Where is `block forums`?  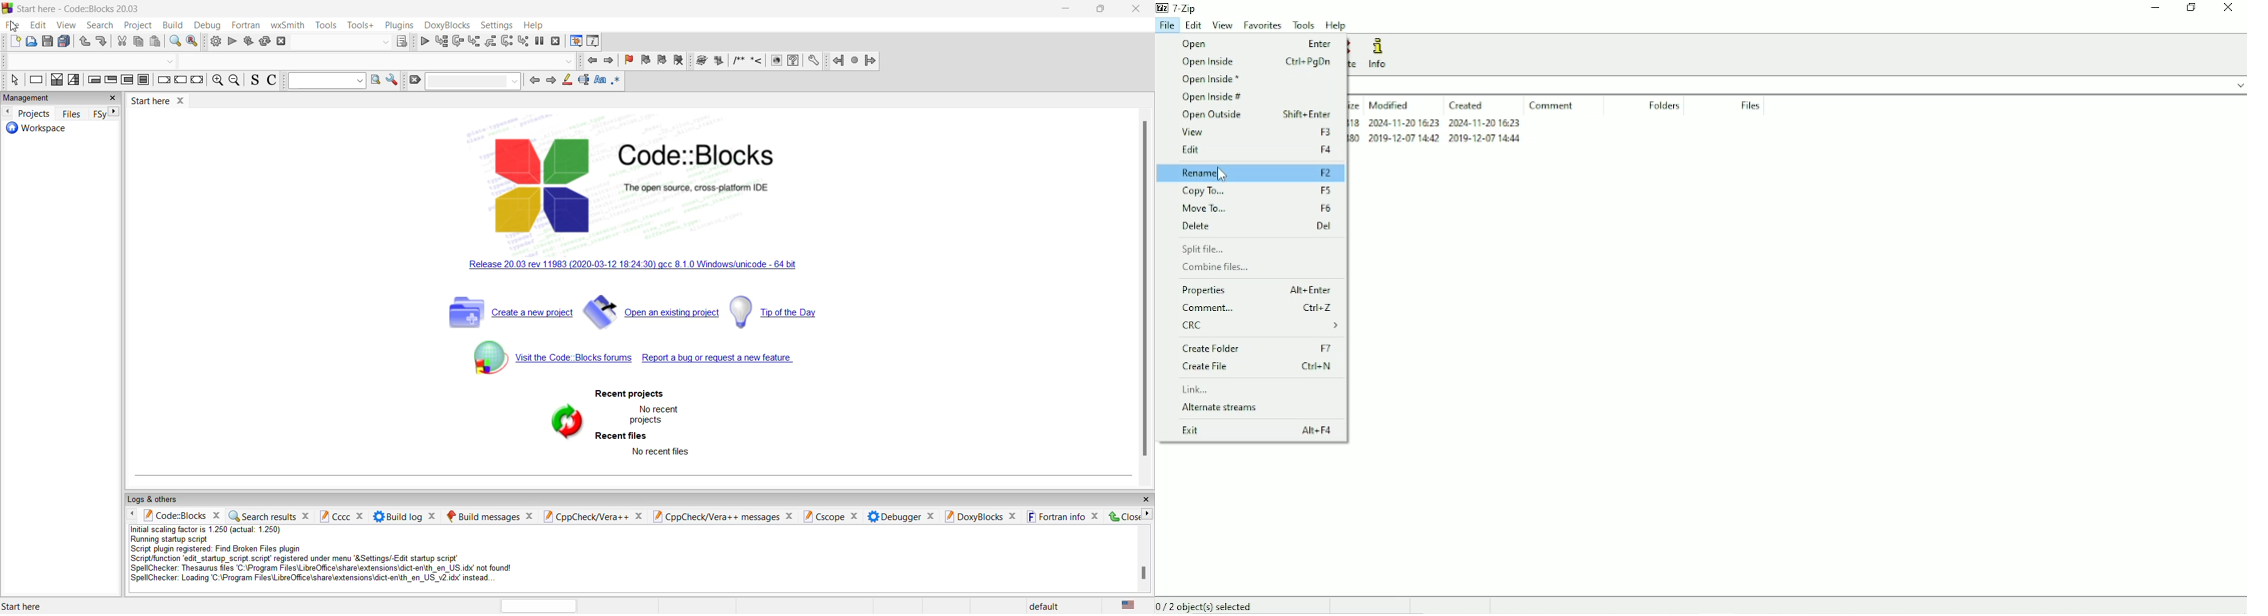 block forums is located at coordinates (541, 364).